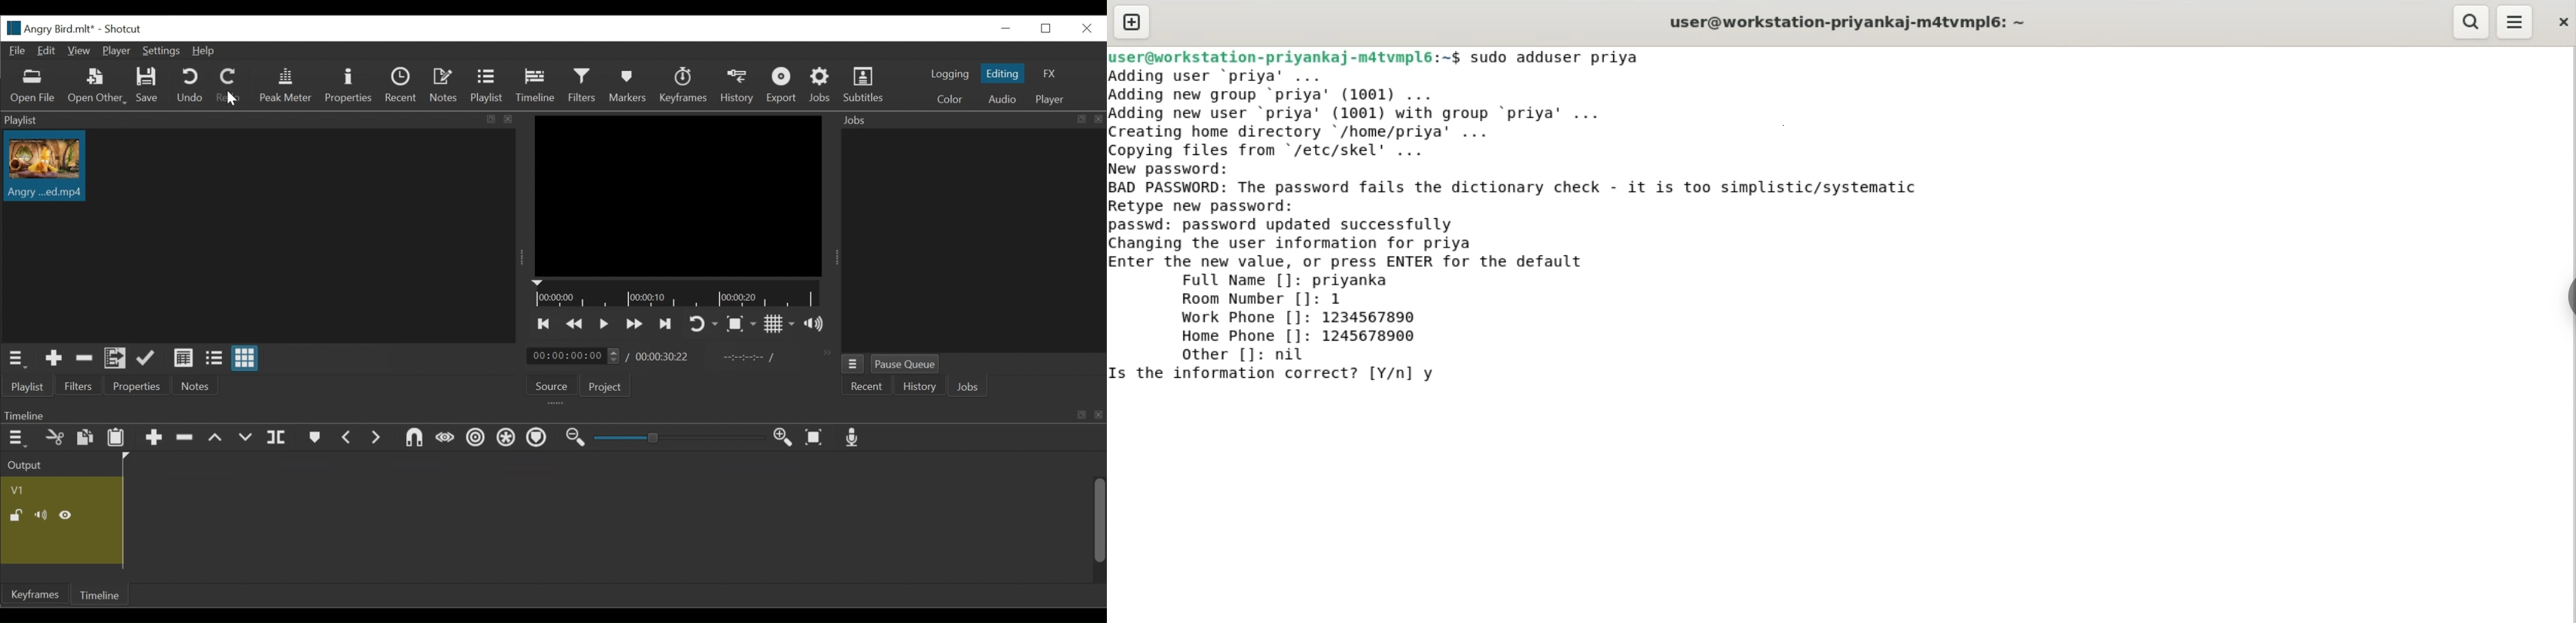 The height and width of the screenshot is (644, 2576). Describe the element at coordinates (148, 85) in the screenshot. I see `Save` at that location.